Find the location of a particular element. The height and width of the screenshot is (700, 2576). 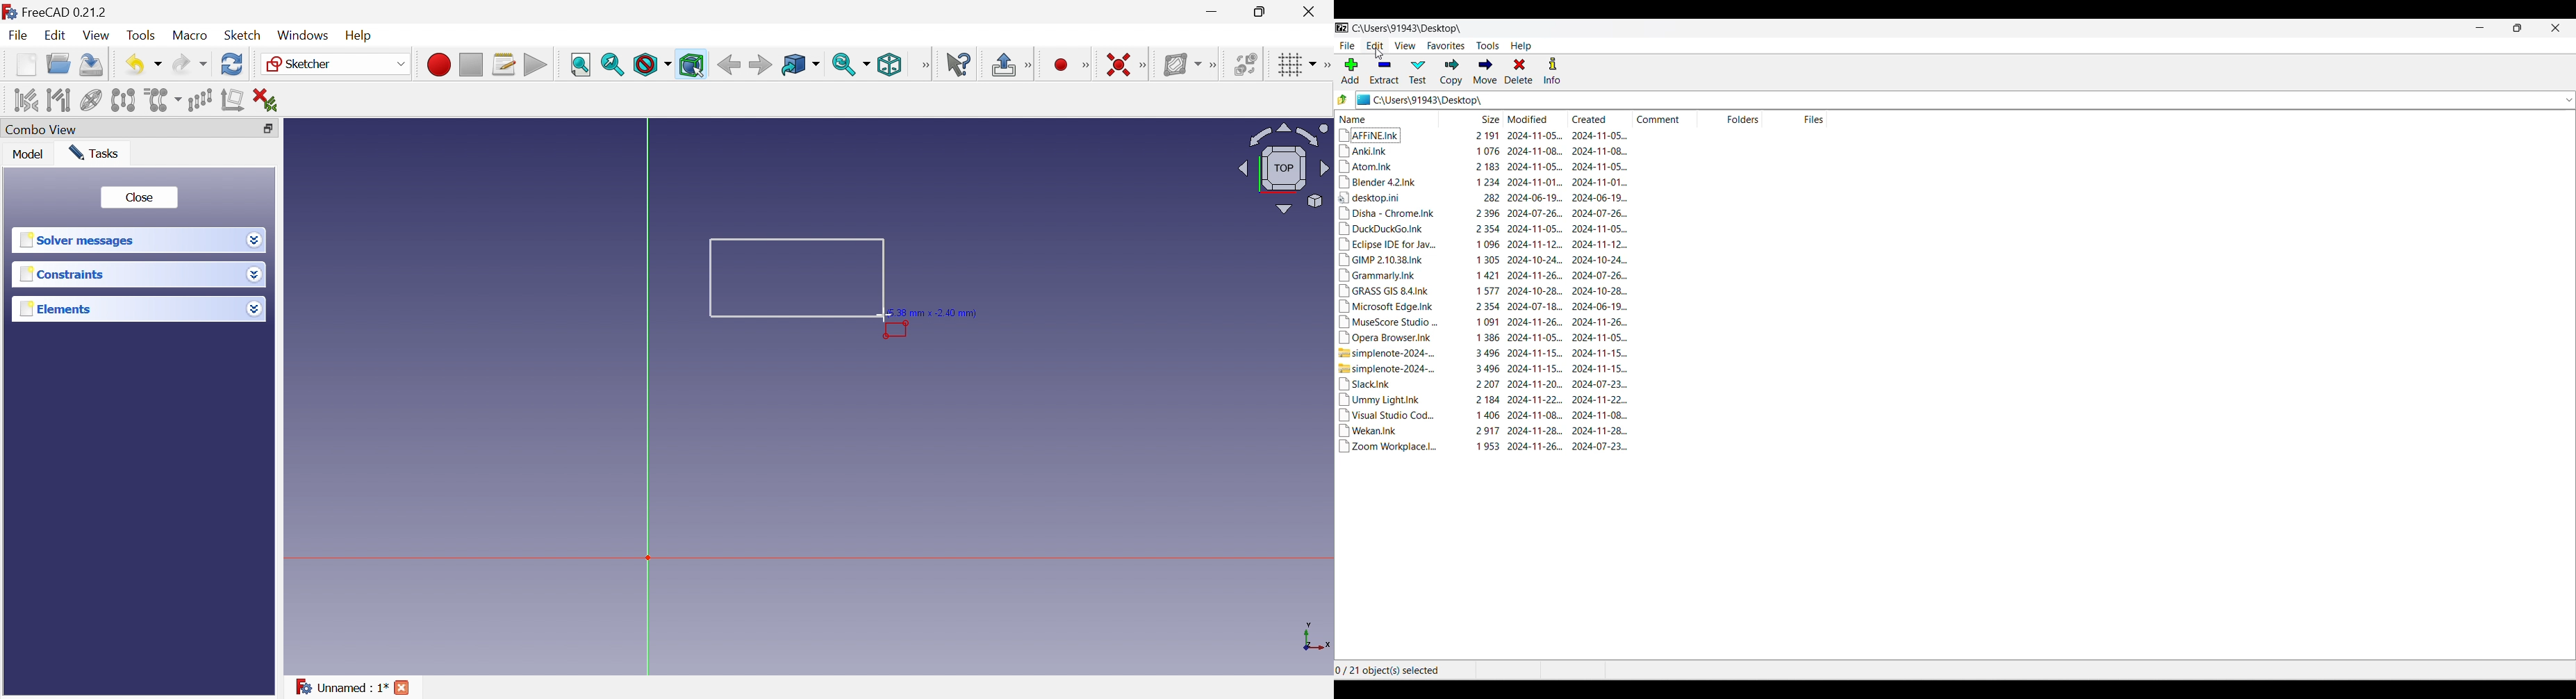

Macro recording... is located at coordinates (440, 65).